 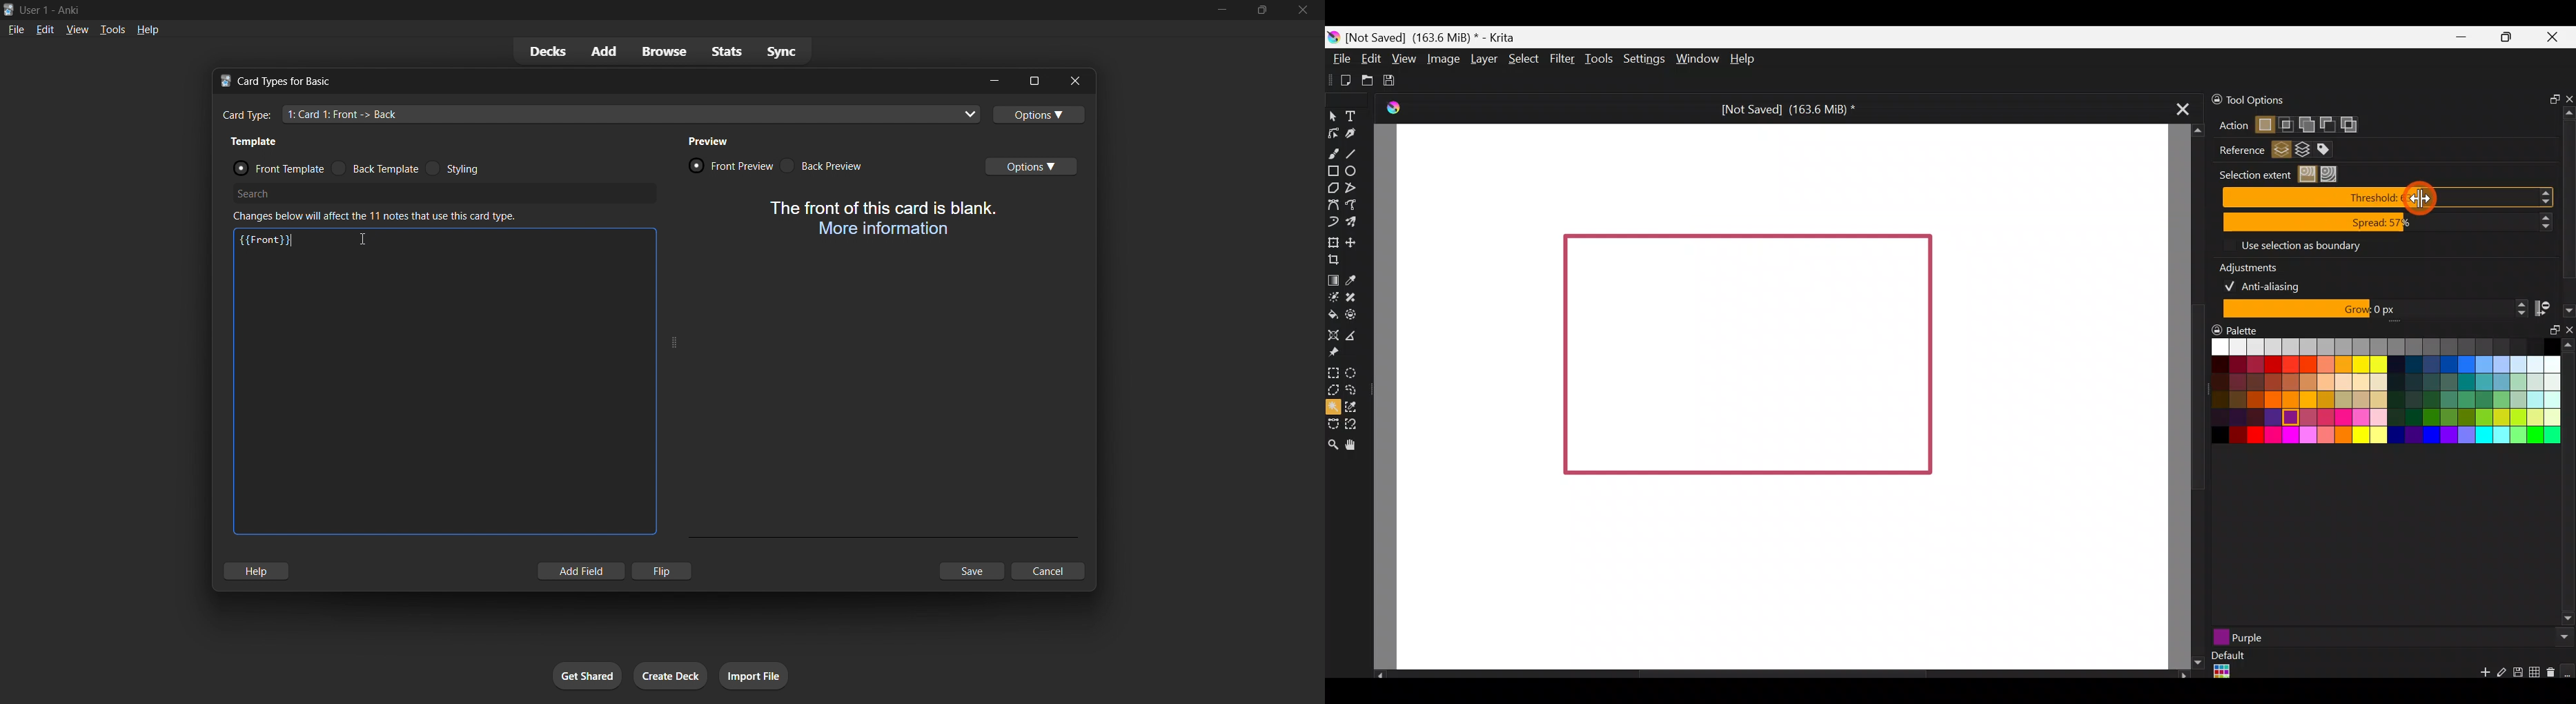 What do you see at coordinates (670, 675) in the screenshot?
I see ` create deck` at bounding box center [670, 675].